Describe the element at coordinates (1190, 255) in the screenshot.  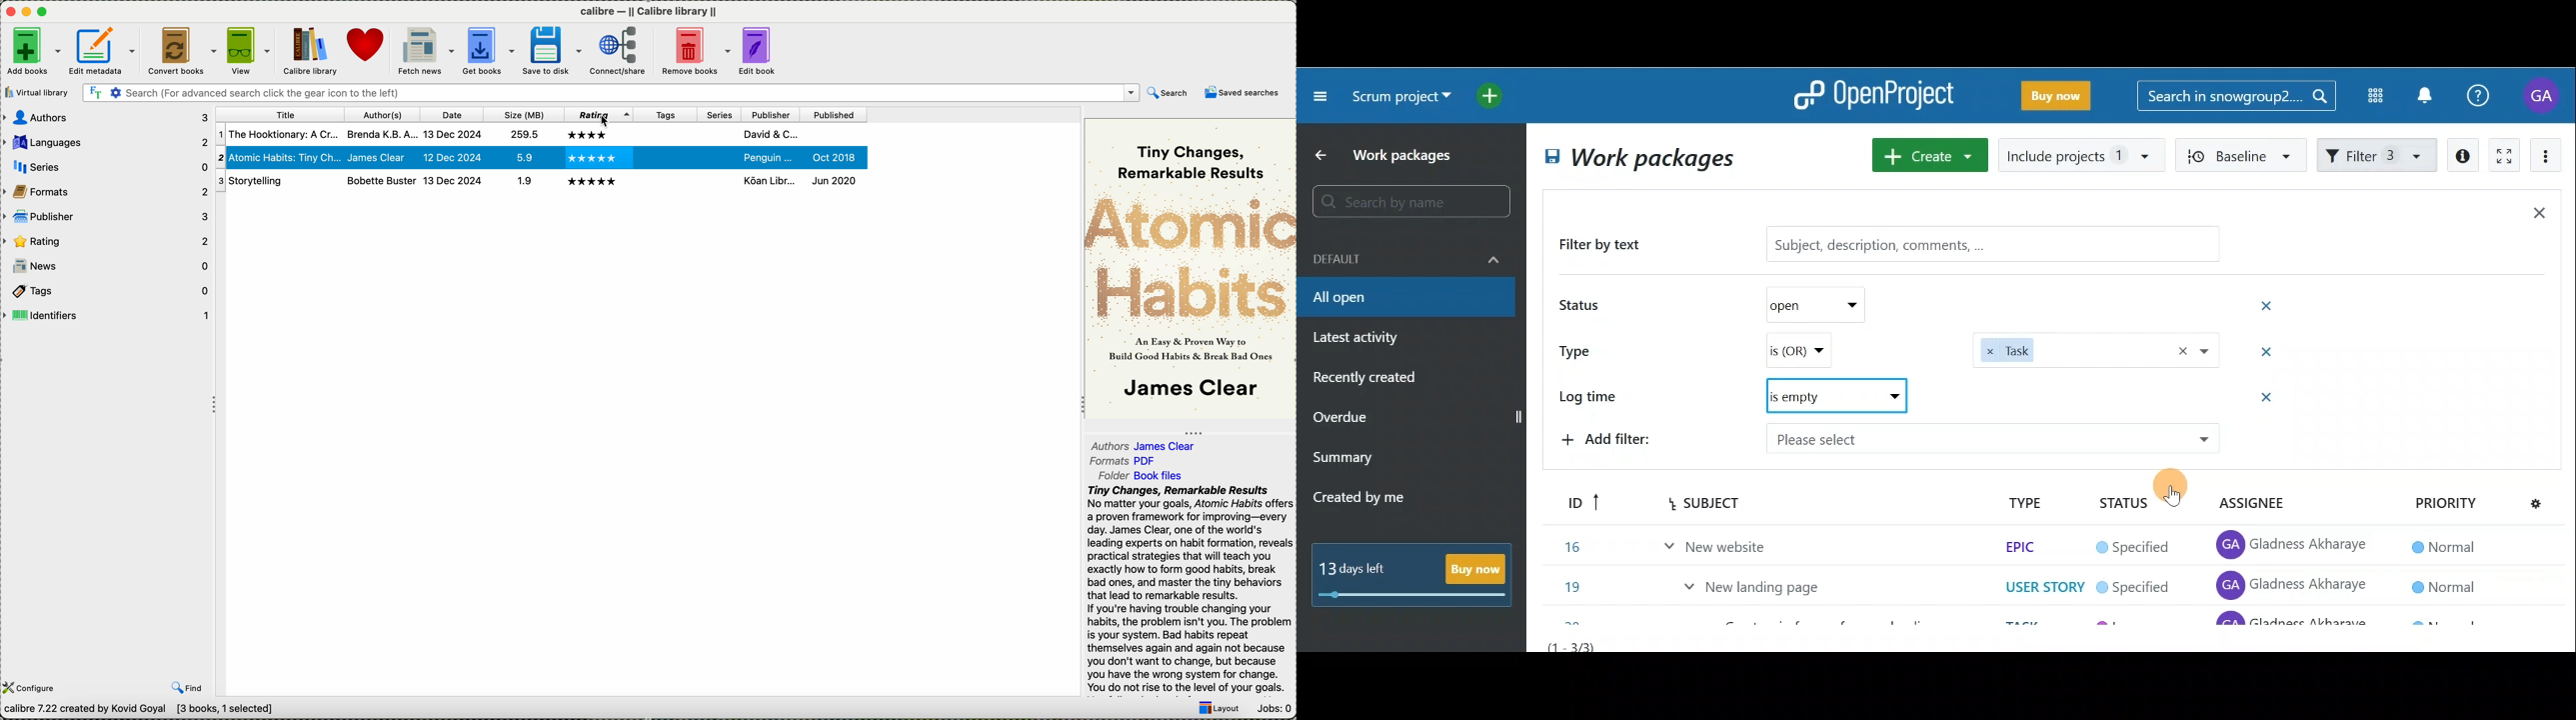
I see `Atomic Habits` at that location.